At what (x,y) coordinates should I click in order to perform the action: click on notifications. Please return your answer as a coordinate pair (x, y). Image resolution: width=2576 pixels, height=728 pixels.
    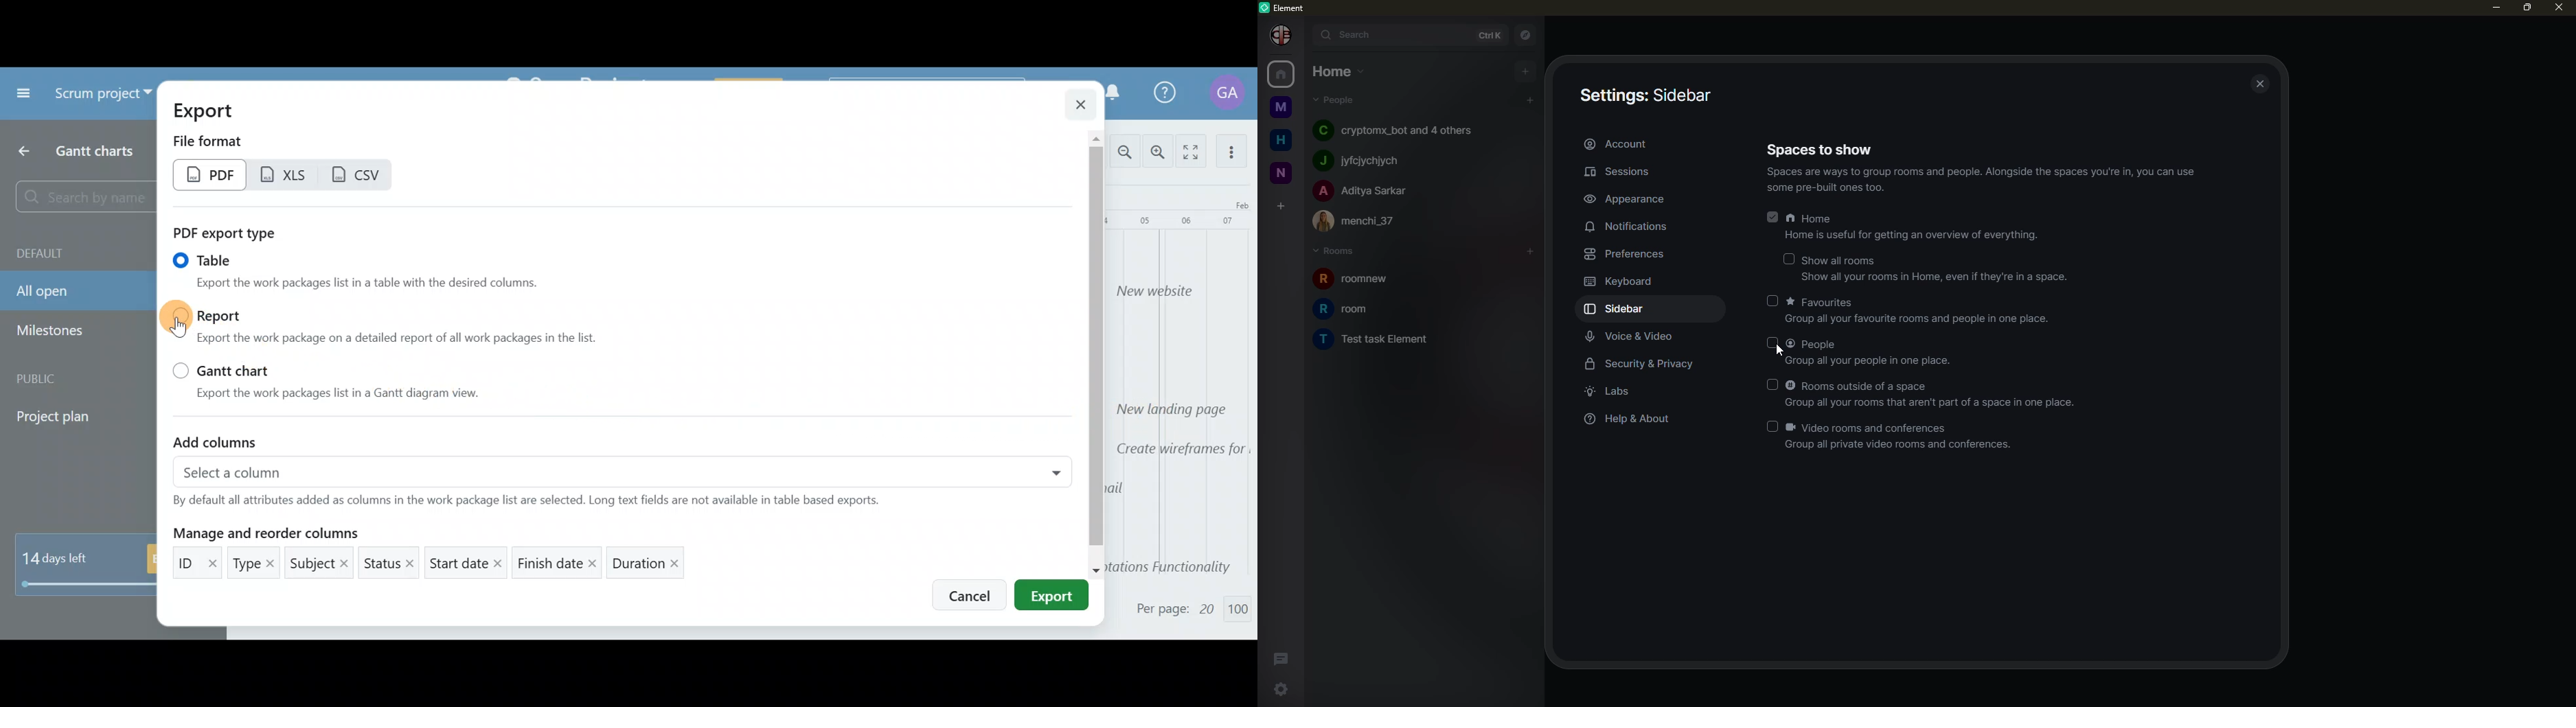
    Looking at the image, I should click on (1629, 227).